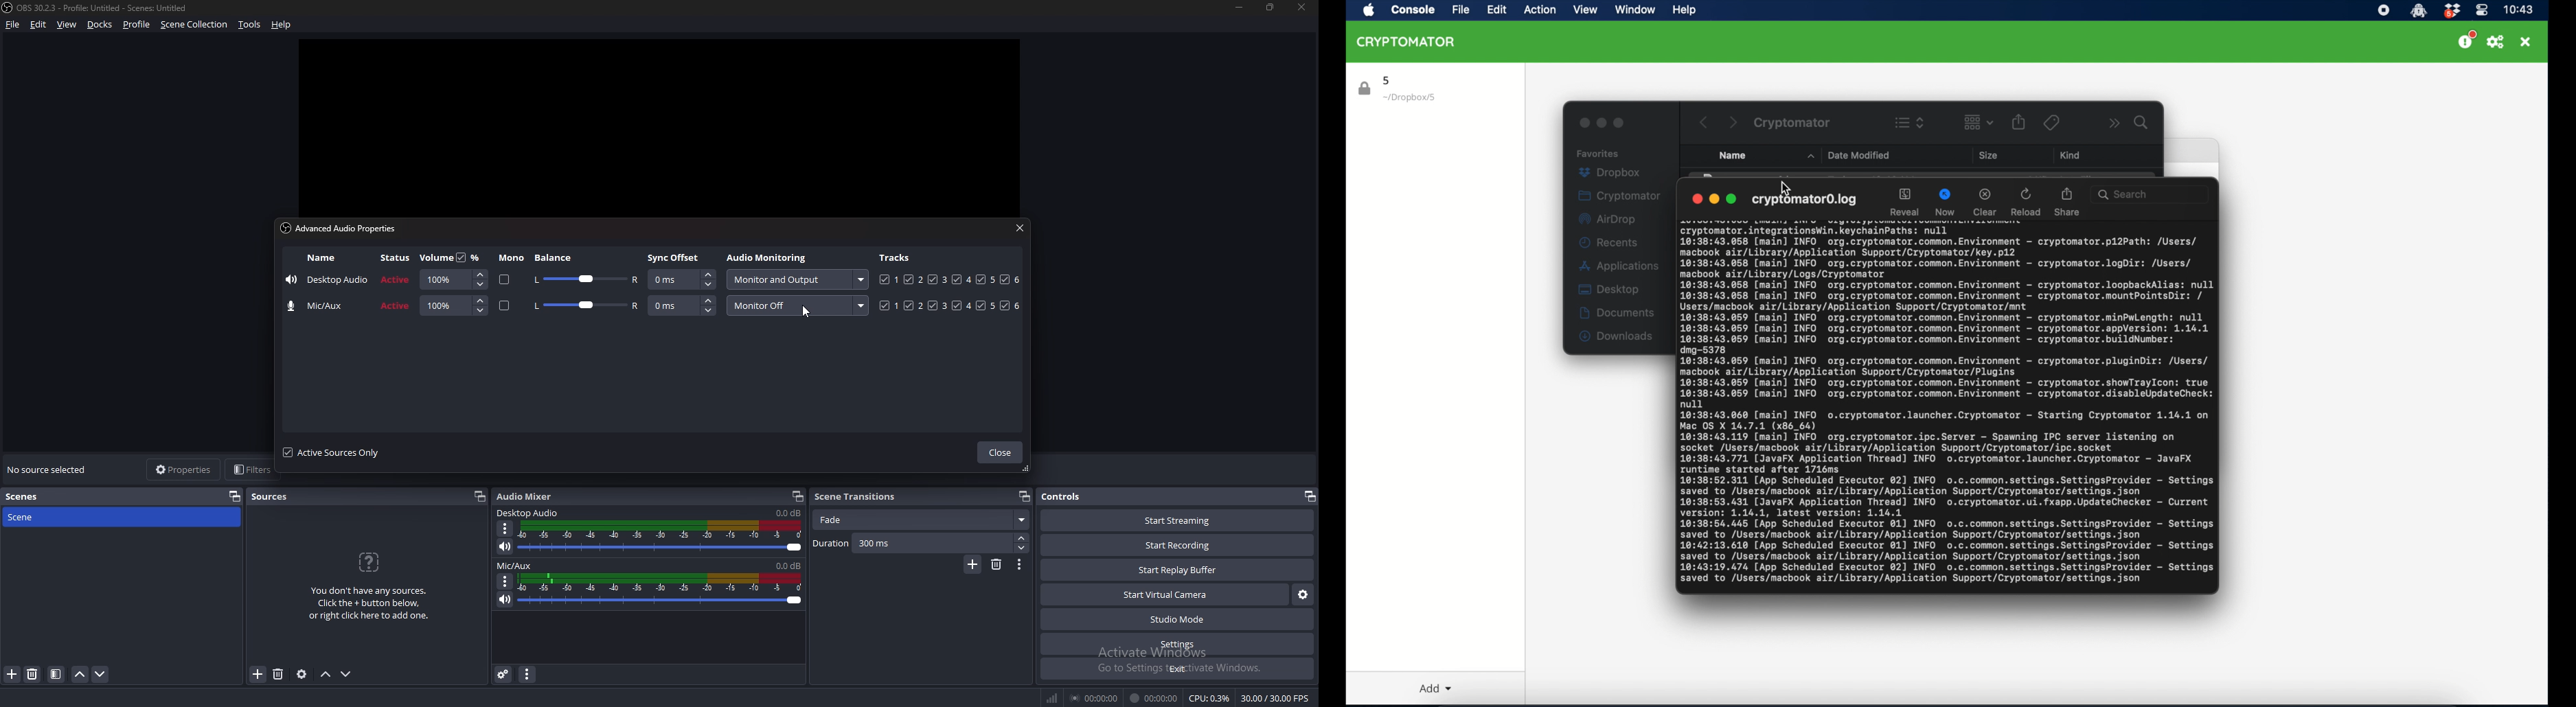 Image resolution: width=2576 pixels, height=728 pixels. Describe the element at coordinates (996, 565) in the screenshot. I see `remove transition` at that location.